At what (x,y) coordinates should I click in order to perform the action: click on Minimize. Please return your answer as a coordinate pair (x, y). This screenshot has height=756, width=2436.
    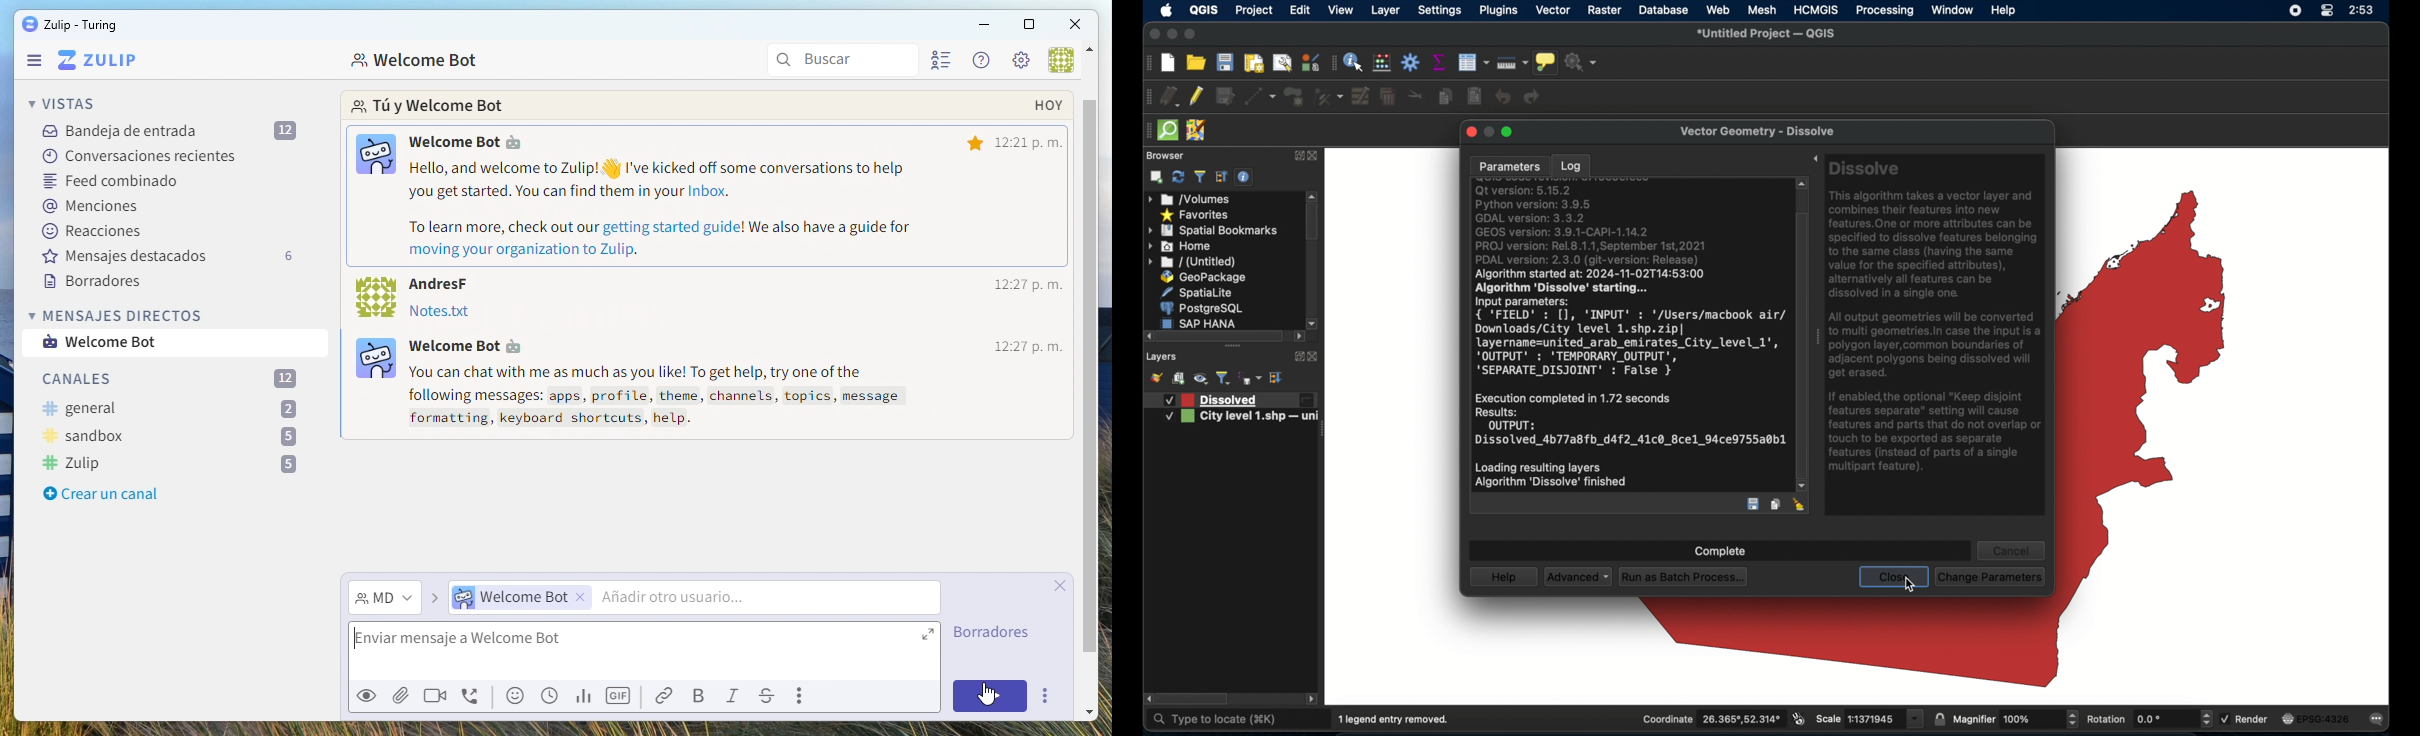
    Looking at the image, I should click on (983, 24).